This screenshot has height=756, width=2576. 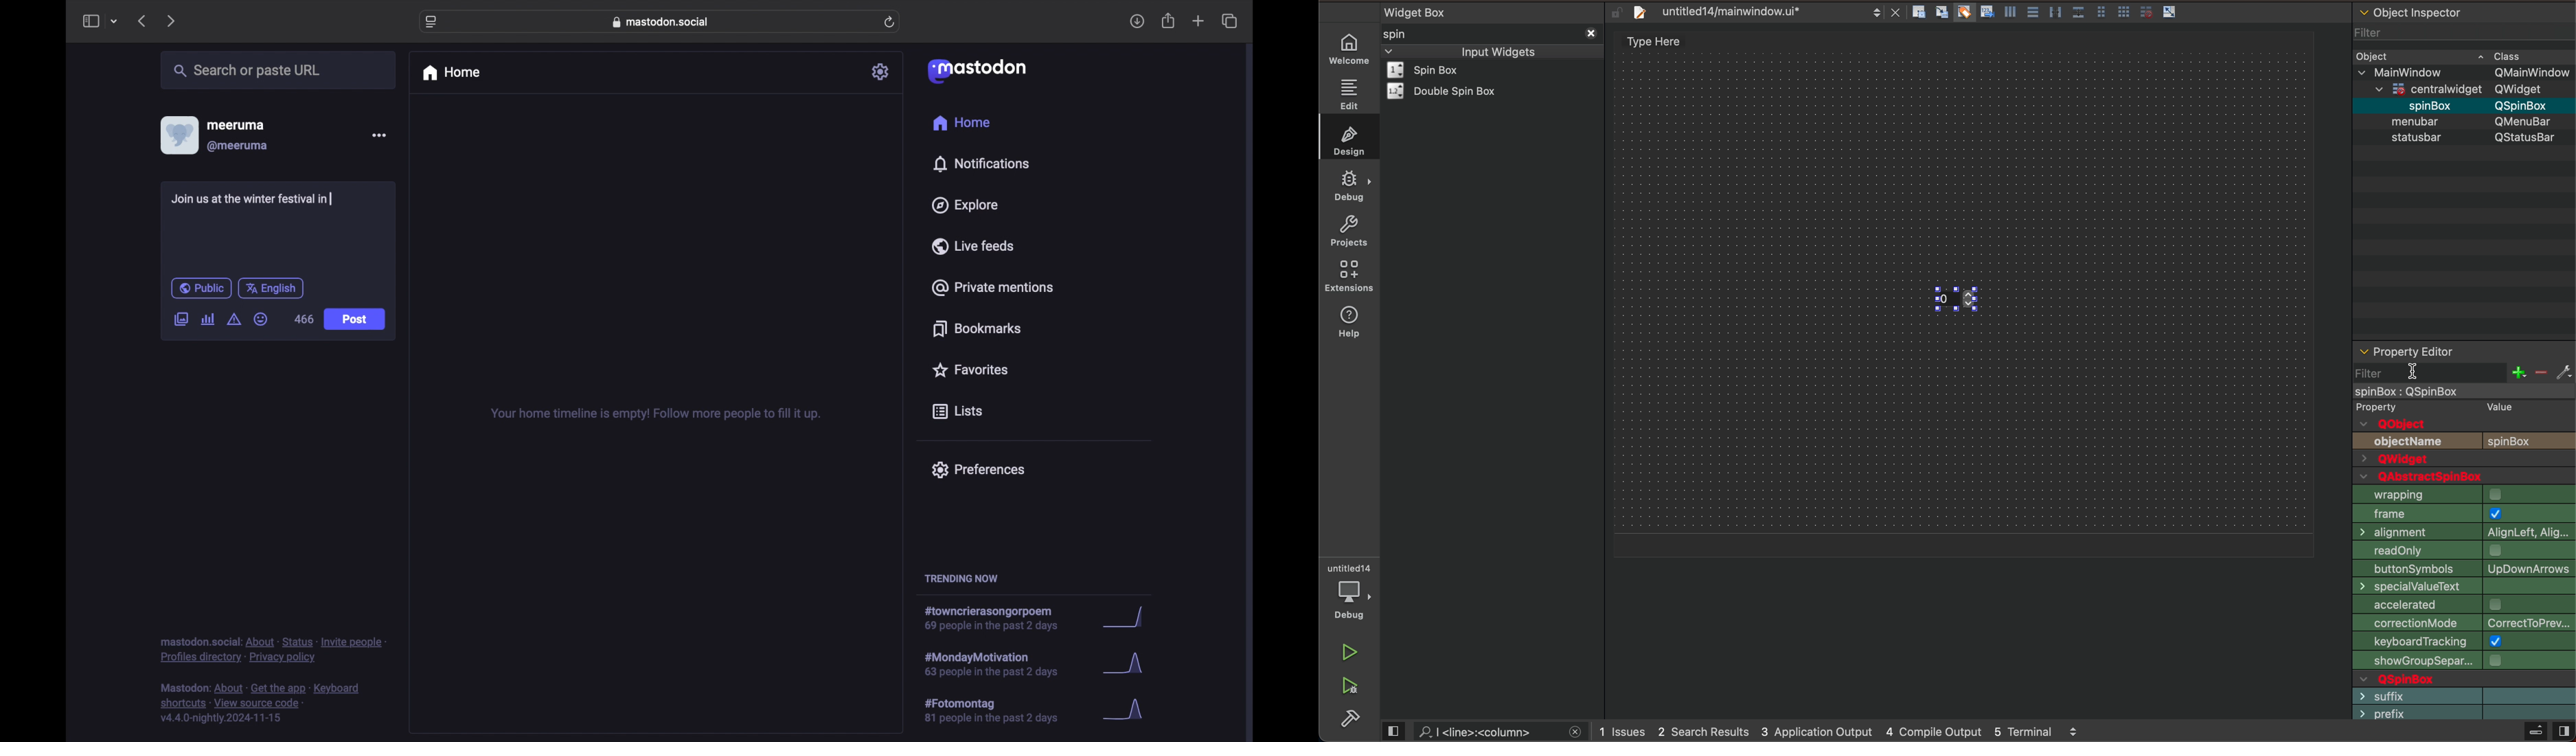 I want to click on qwidget, so click(x=2464, y=460).